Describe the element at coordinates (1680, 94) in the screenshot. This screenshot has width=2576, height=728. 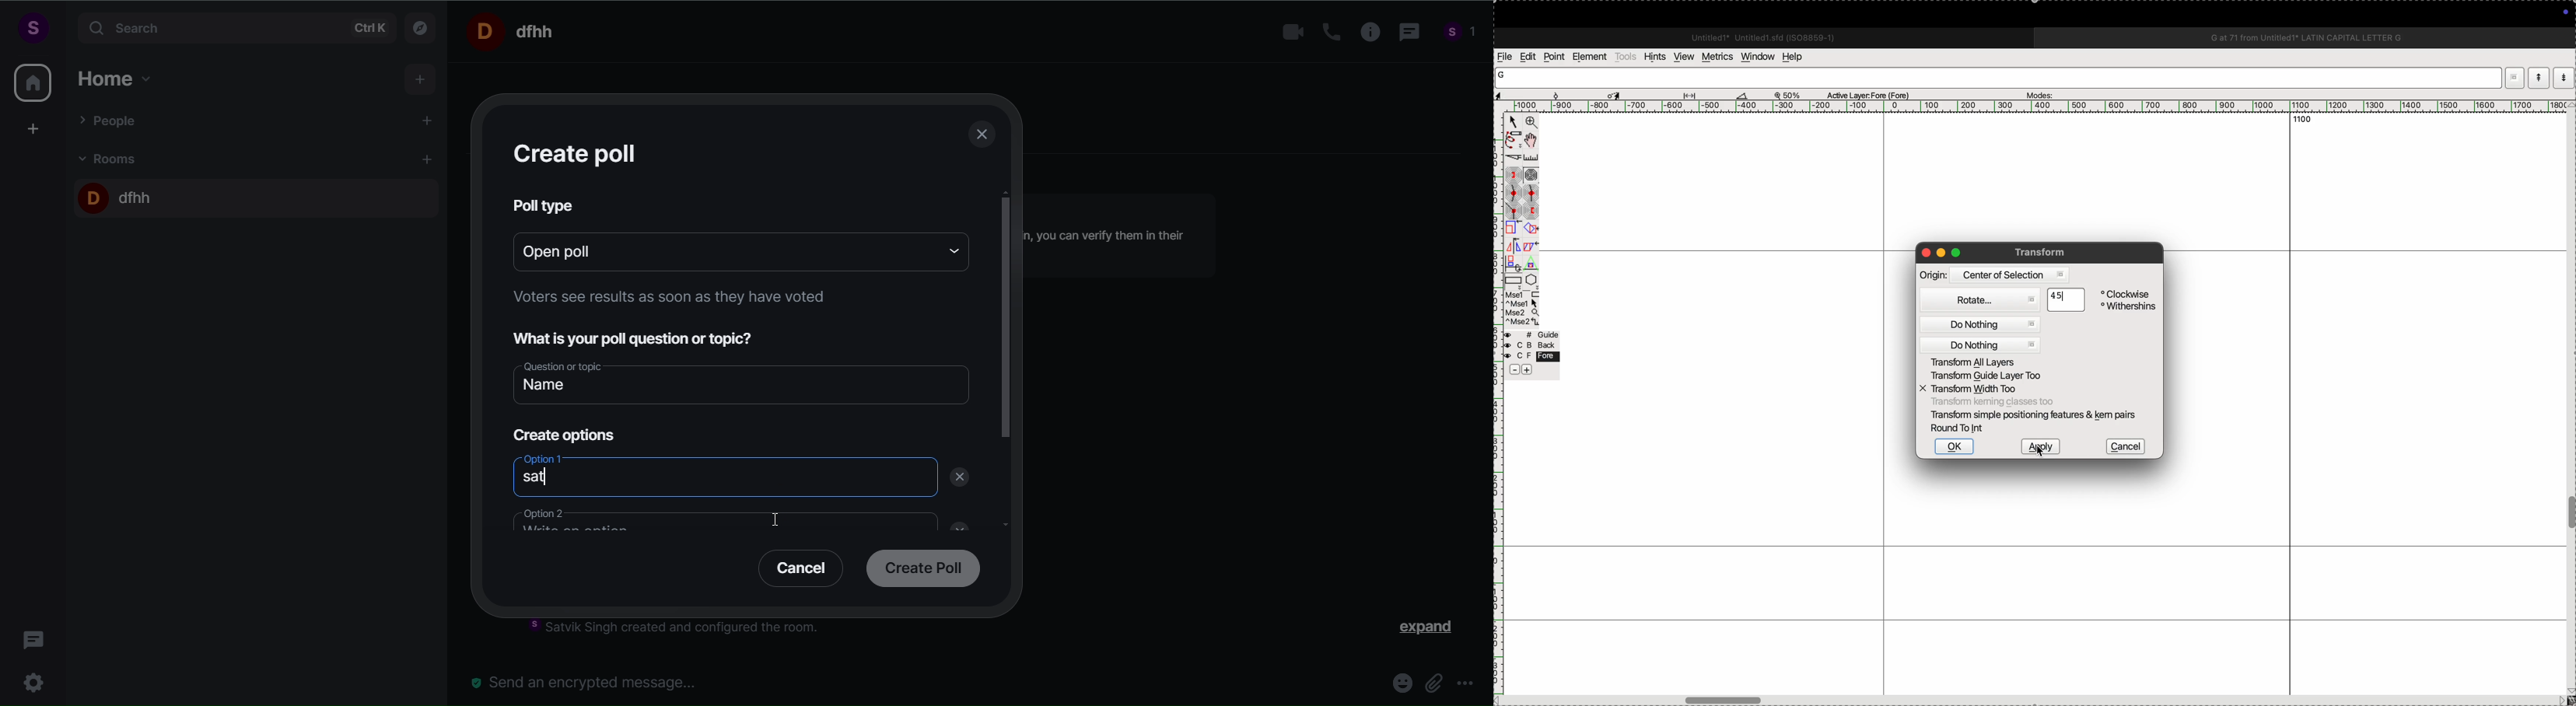
I see `measurements` at that location.